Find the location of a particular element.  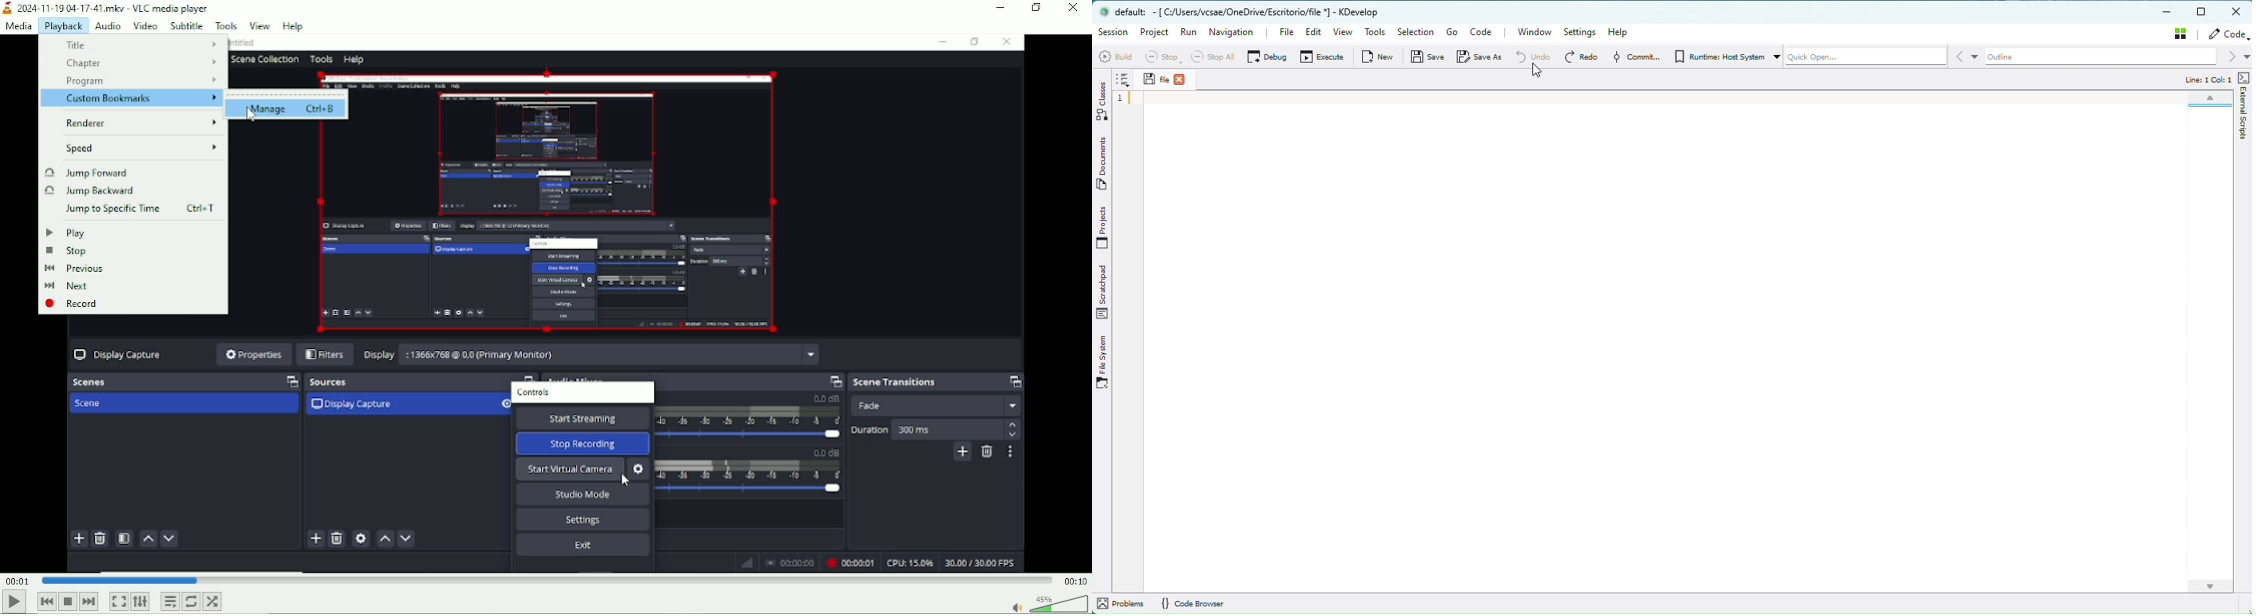

2024-11-19 04-17.41.mkv - VLC media player is located at coordinates (107, 8).